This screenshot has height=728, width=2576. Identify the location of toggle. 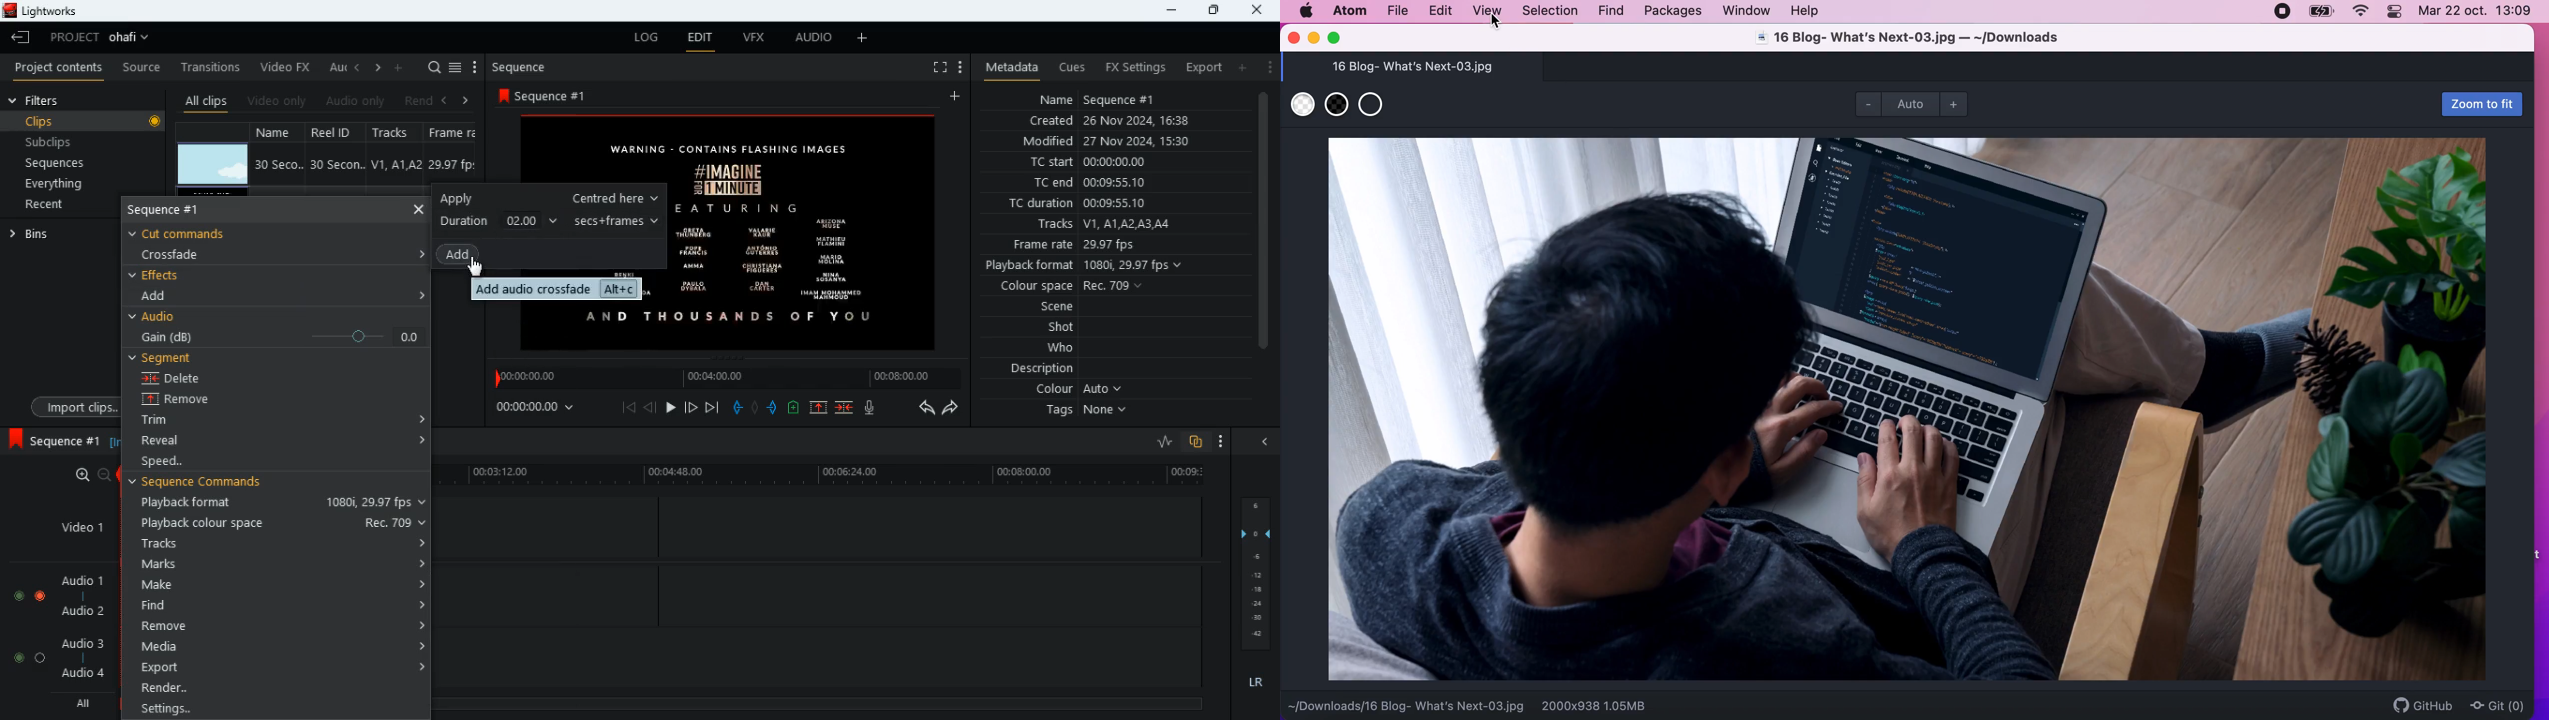
(17, 593).